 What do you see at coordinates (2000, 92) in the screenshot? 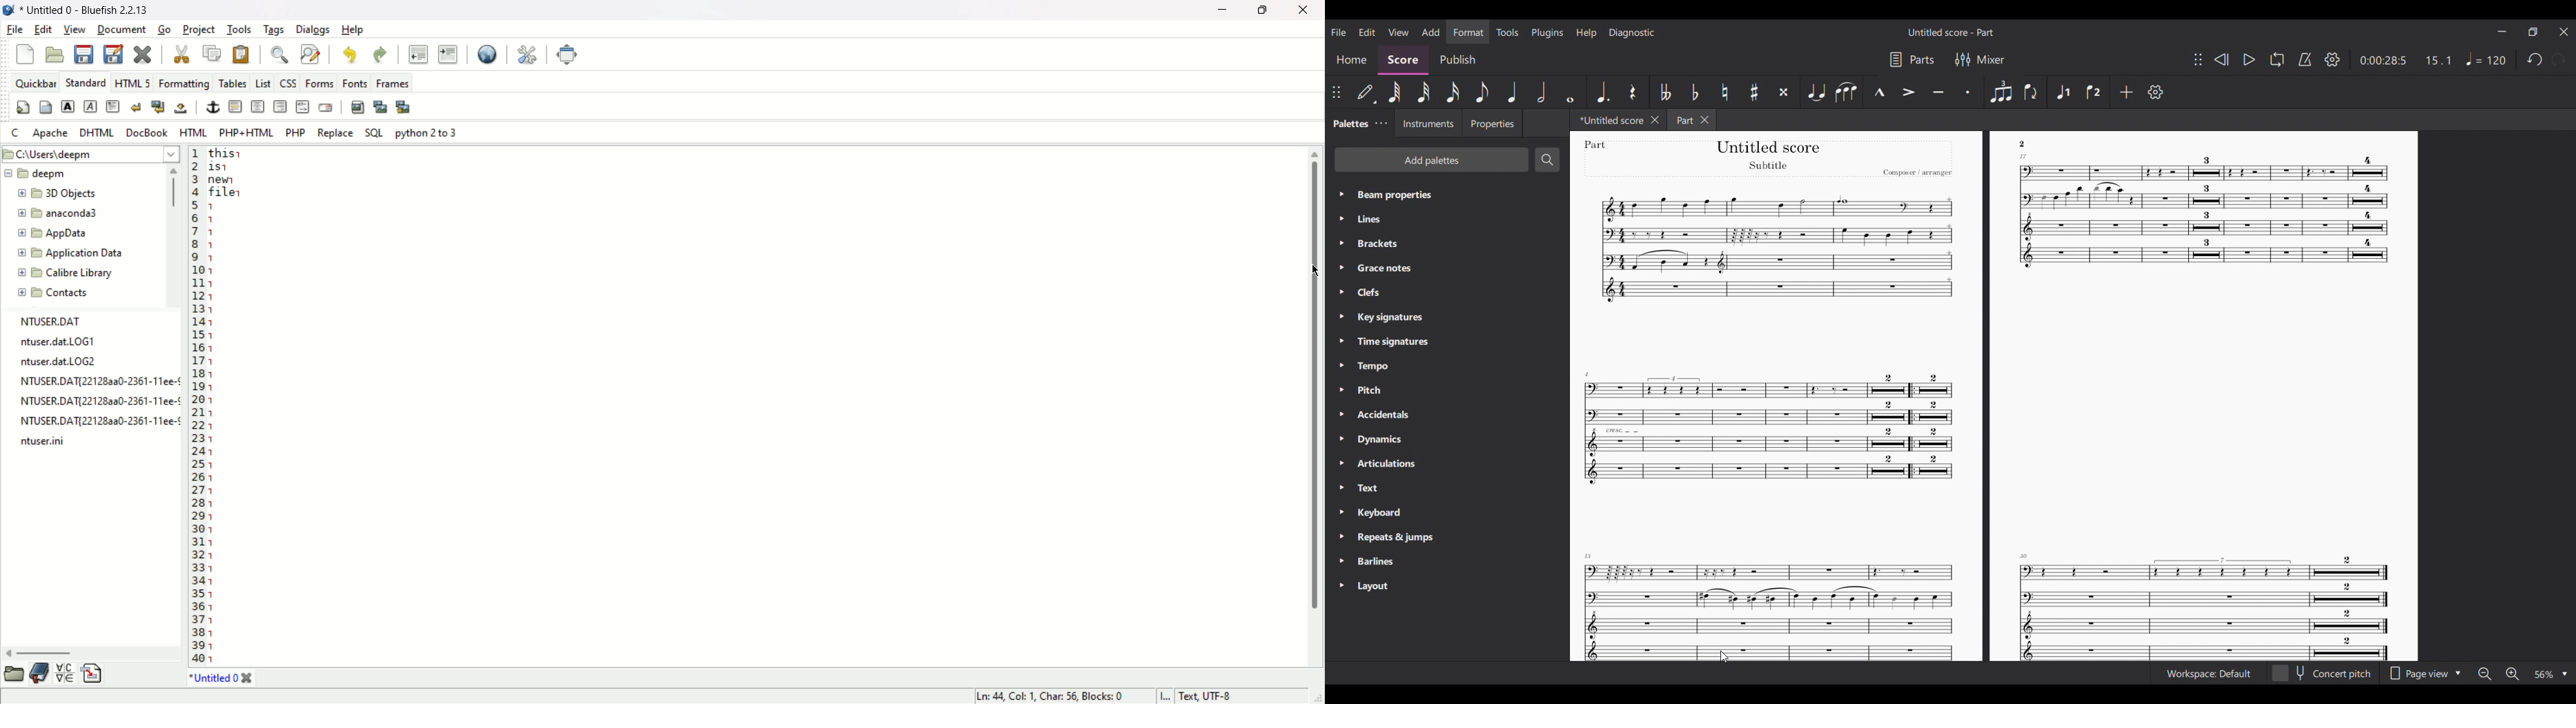
I see `Tuplet` at bounding box center [2000, 92].